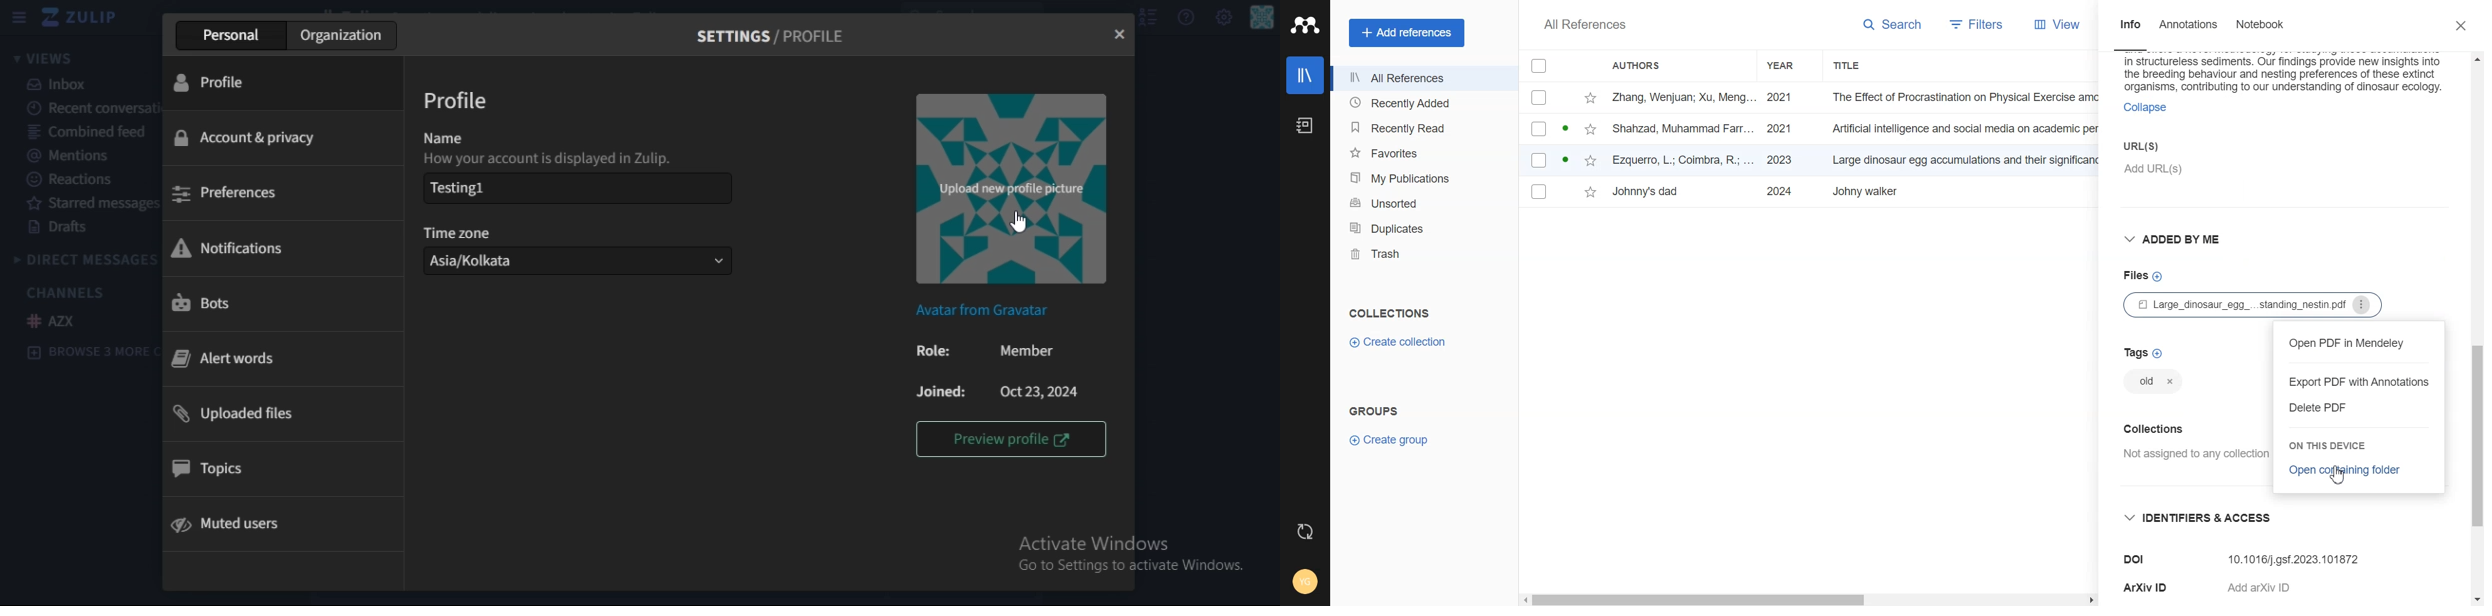  Describe the element at coordinates (64, 227) in the screenshot. I see `drafts` at that location.